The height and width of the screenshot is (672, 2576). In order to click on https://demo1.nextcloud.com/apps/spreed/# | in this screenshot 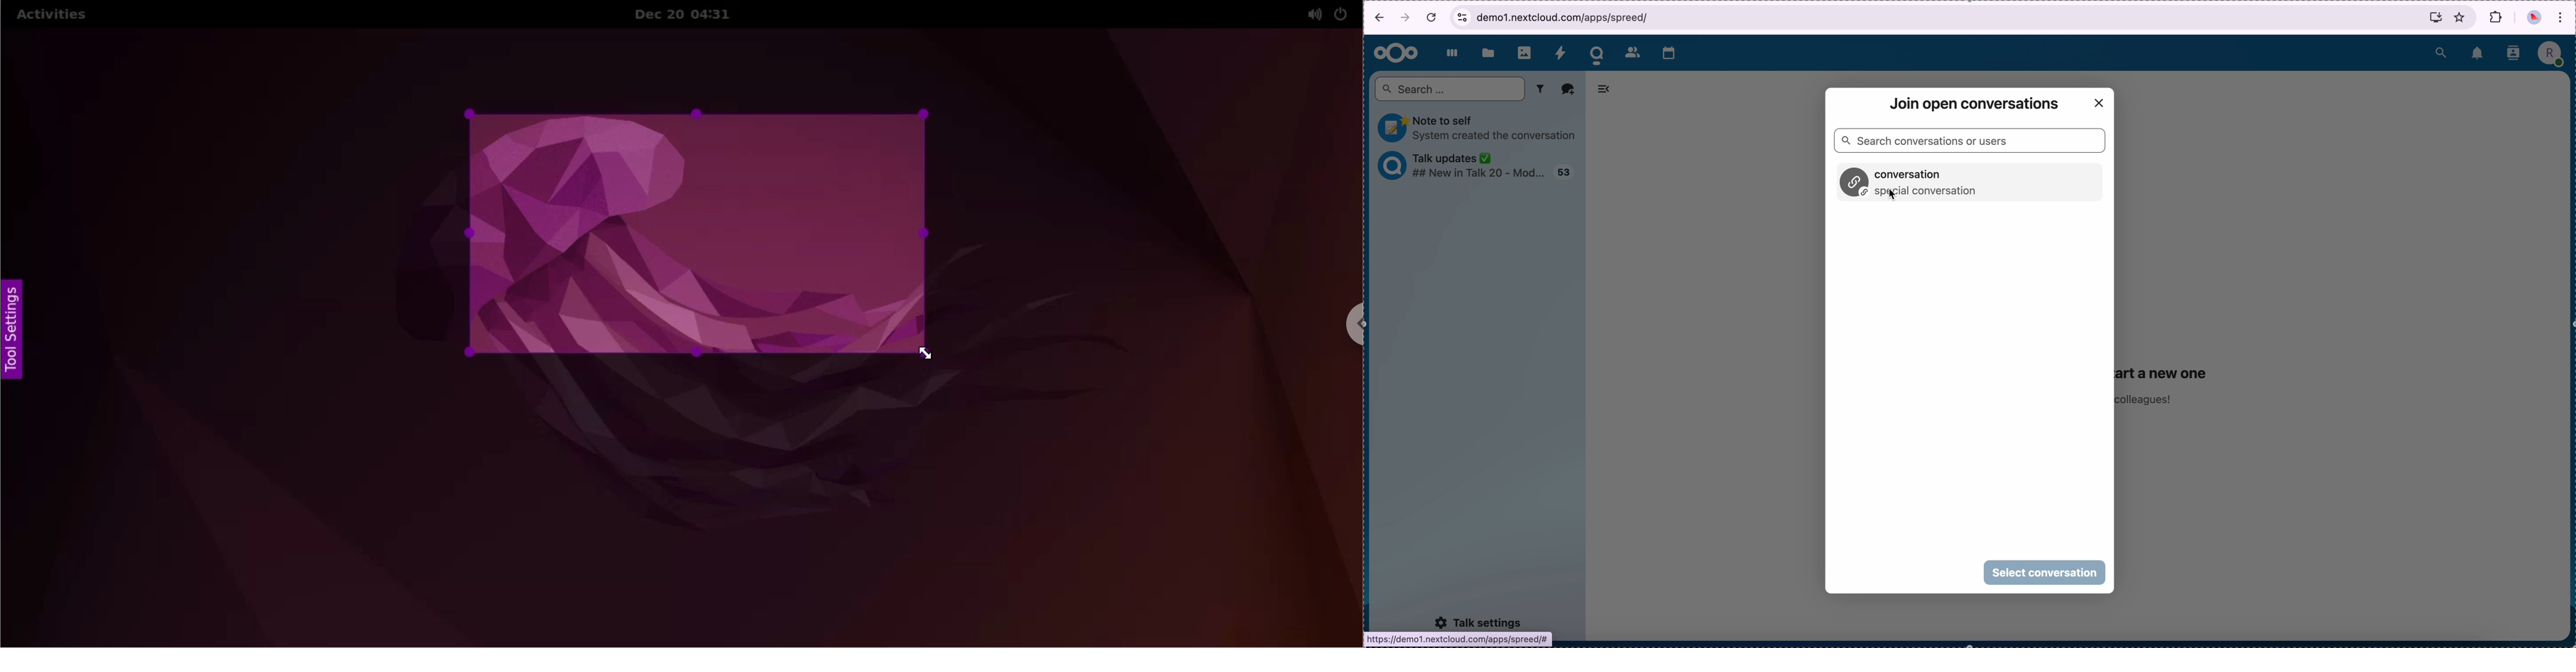, I will do `click(1461, 639)`.